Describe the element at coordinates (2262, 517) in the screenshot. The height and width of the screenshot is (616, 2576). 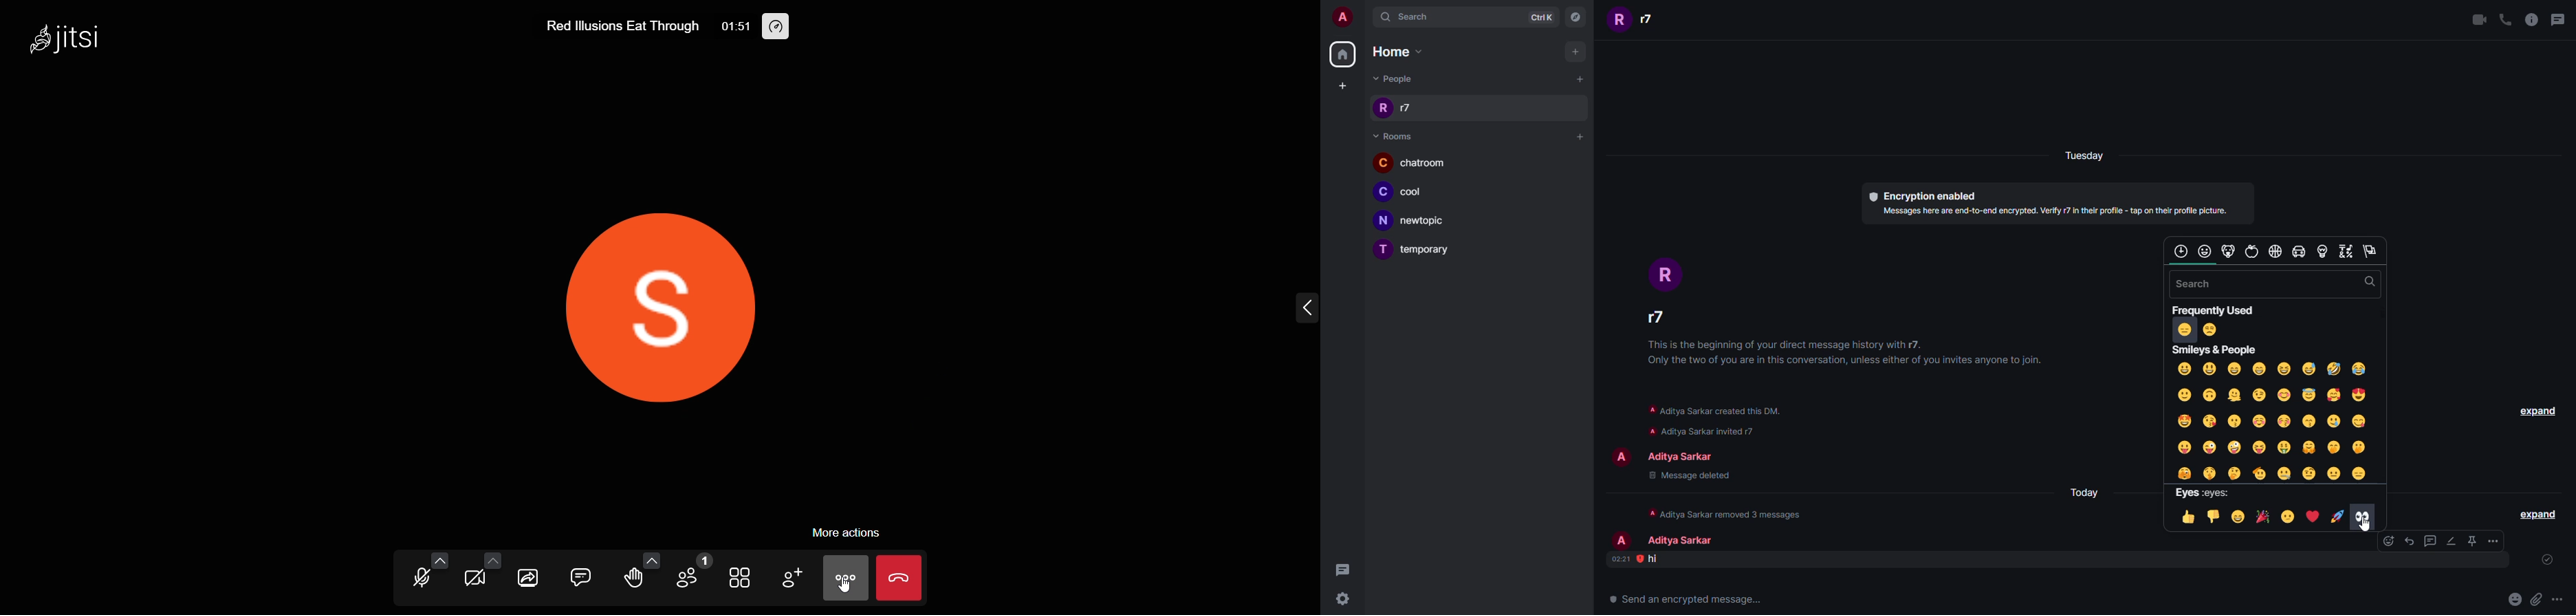
I see `smile` at that location.